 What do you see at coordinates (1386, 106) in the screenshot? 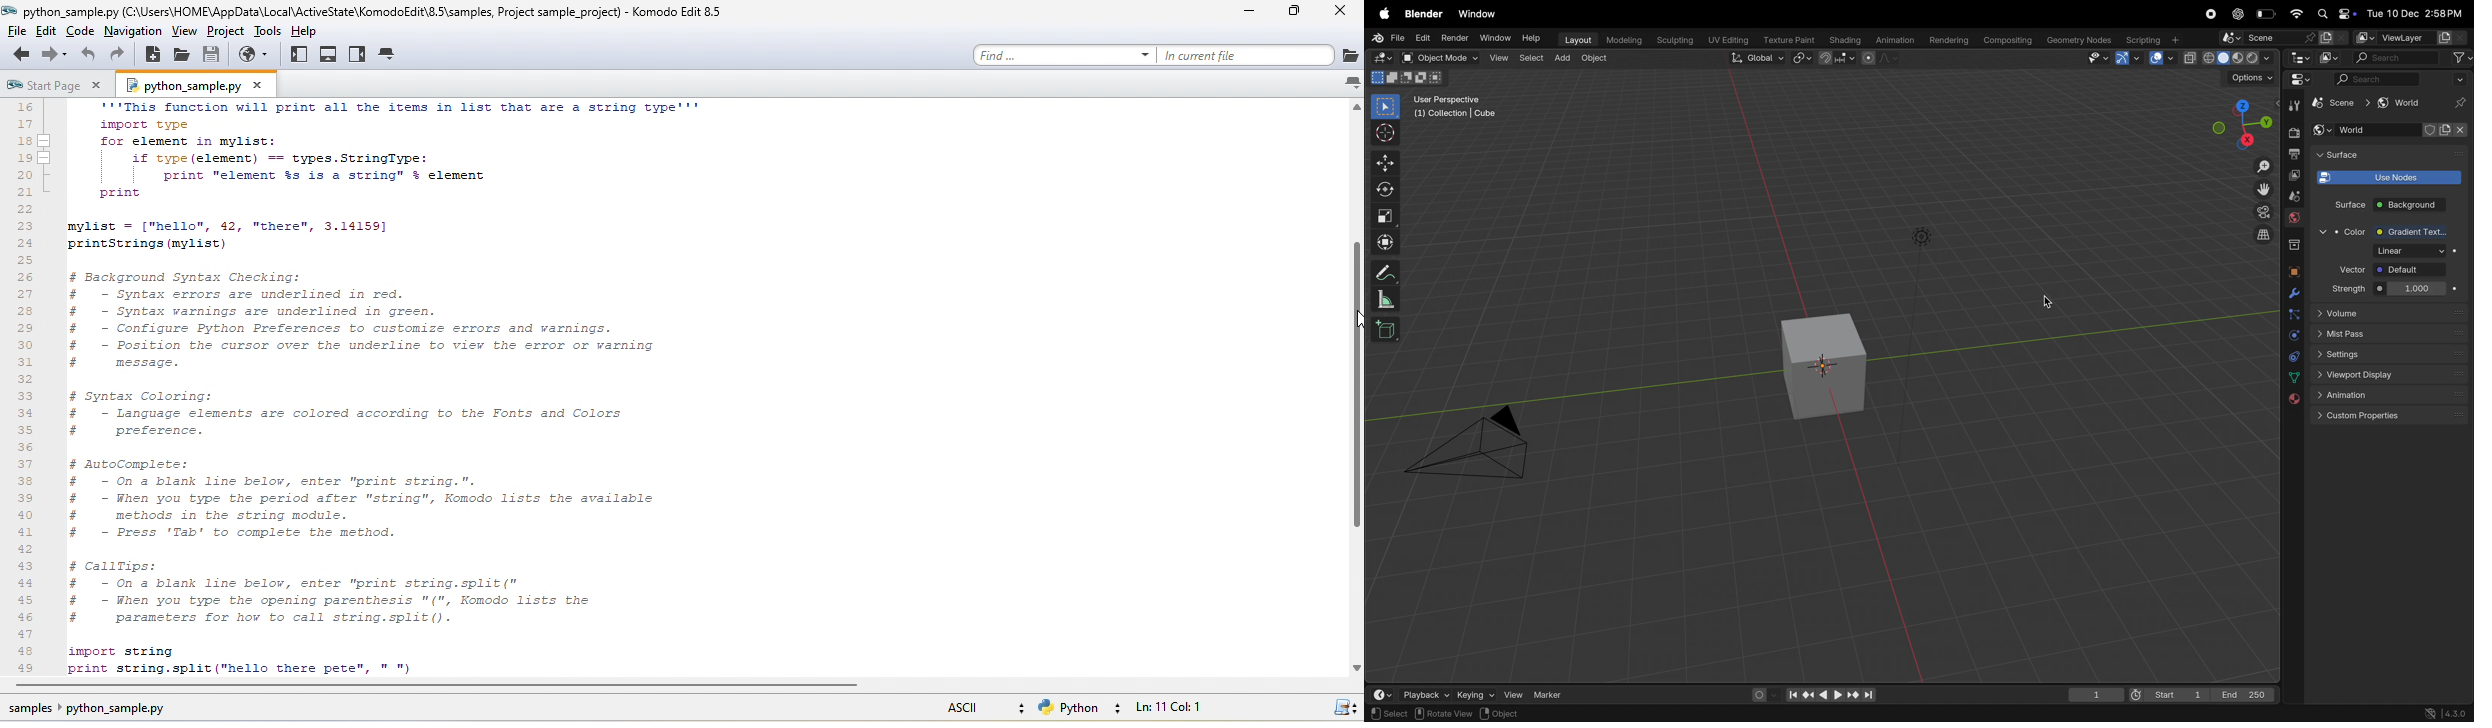
I see `selective` at bounding box center [1386, 106].